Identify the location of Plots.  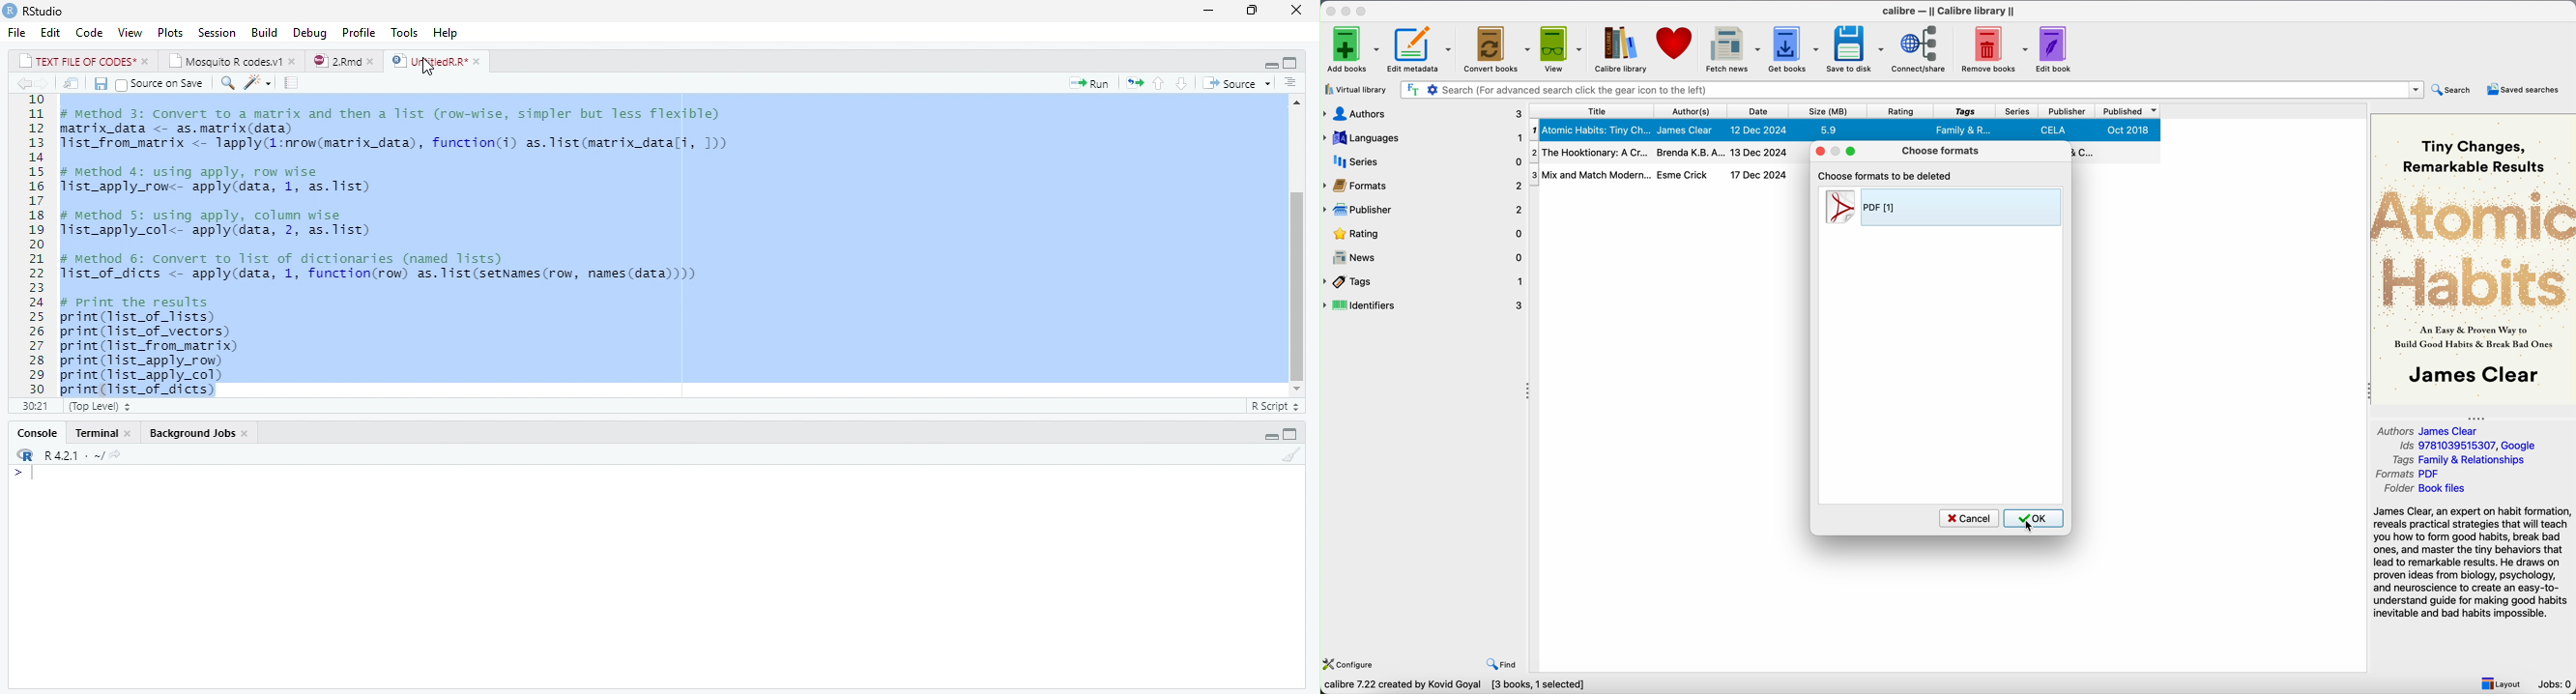
(170, 31).